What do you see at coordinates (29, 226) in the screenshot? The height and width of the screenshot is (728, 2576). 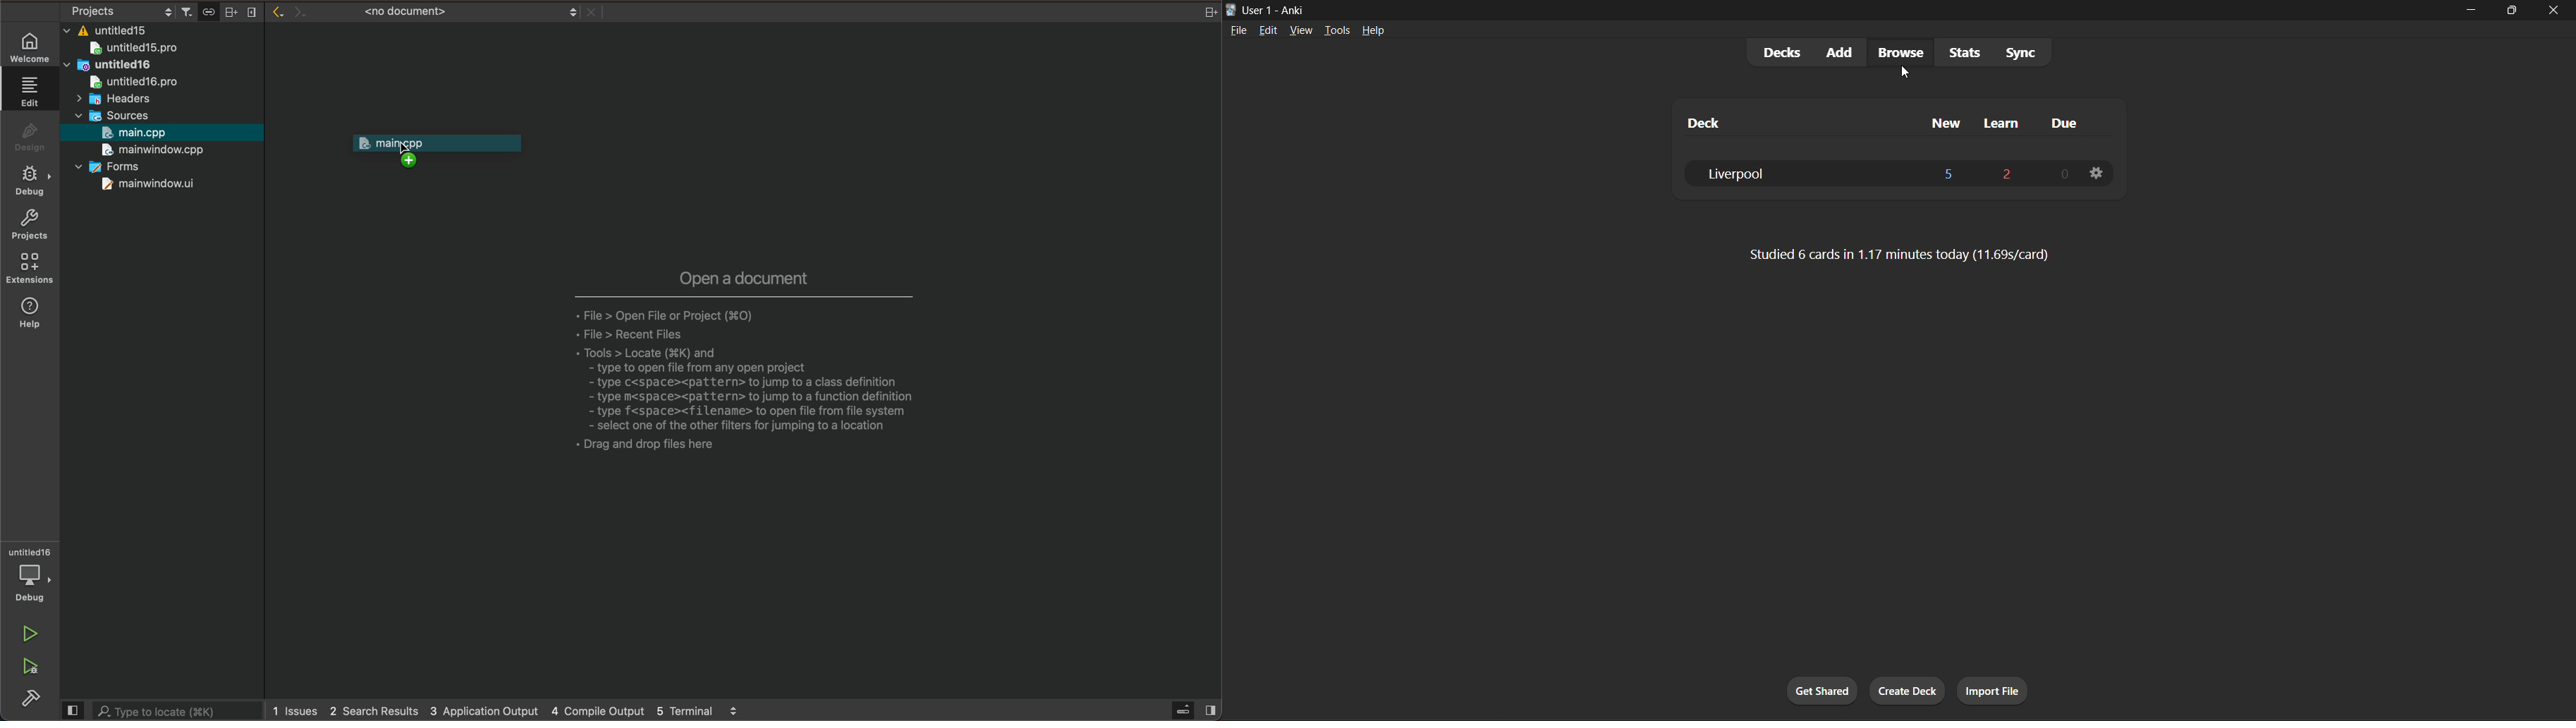 I see `projects` at bounding box center [29, 226].